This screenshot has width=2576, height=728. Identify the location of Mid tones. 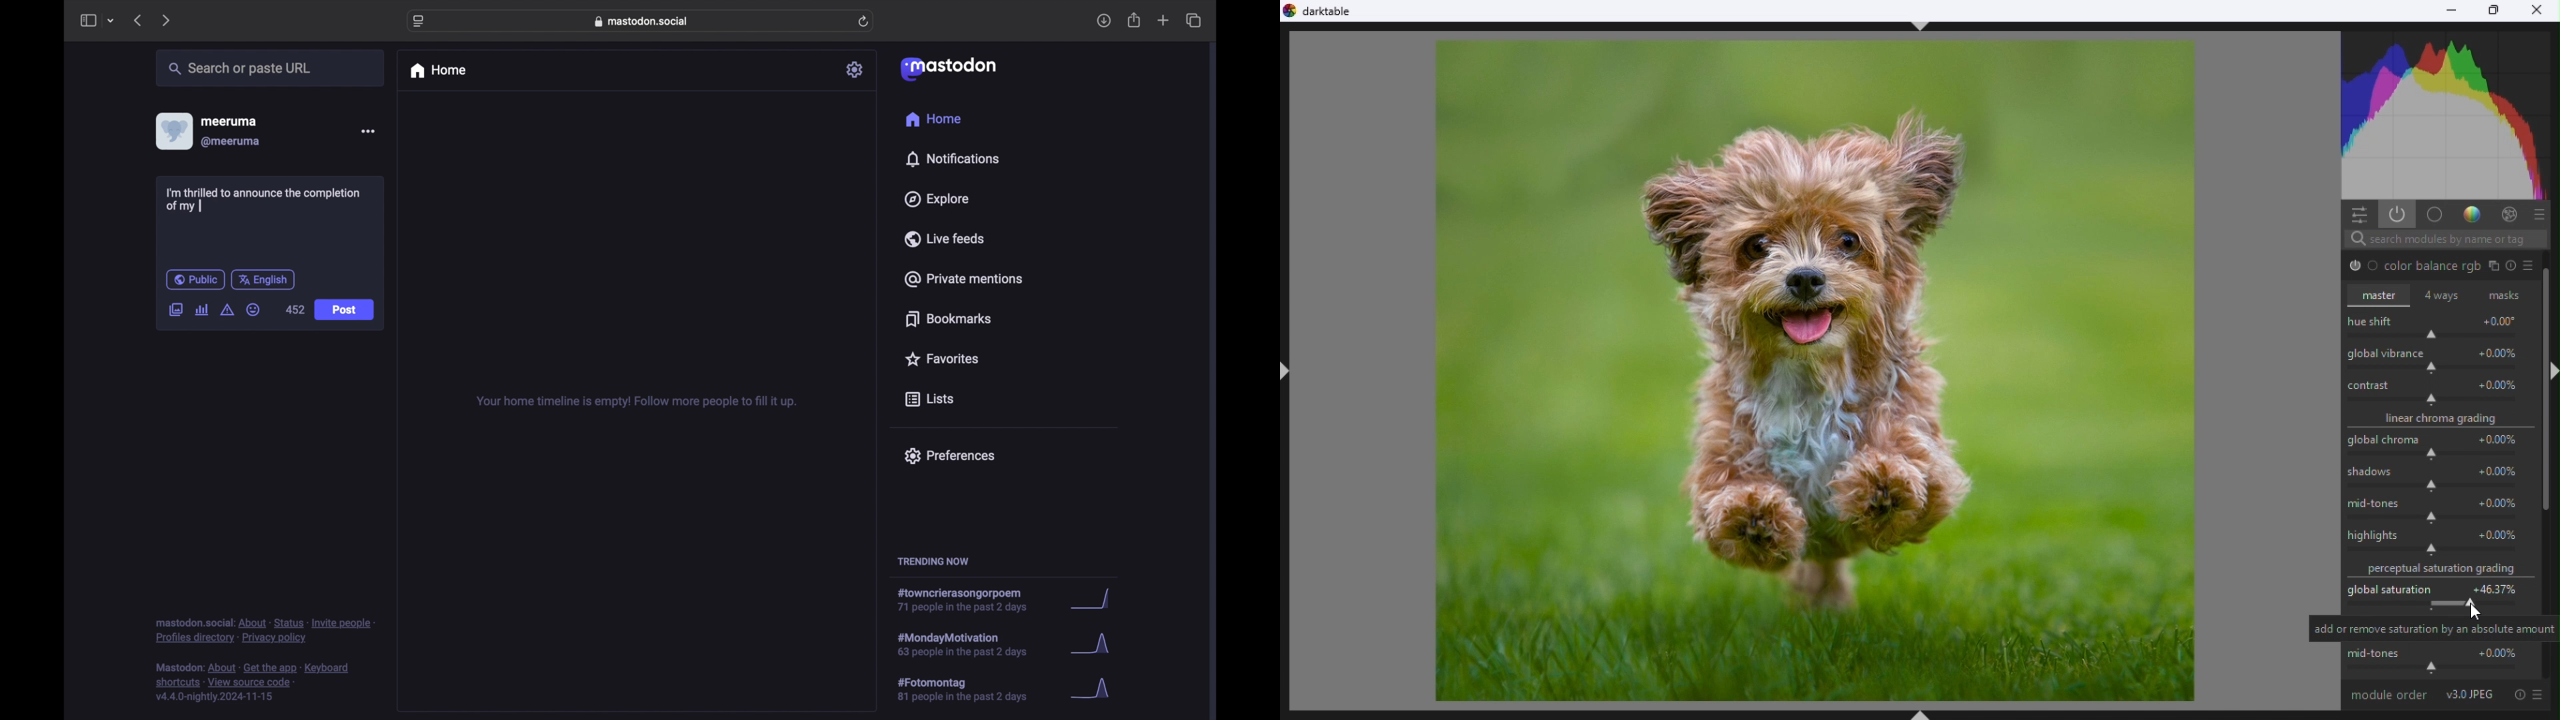
(2441, 511).